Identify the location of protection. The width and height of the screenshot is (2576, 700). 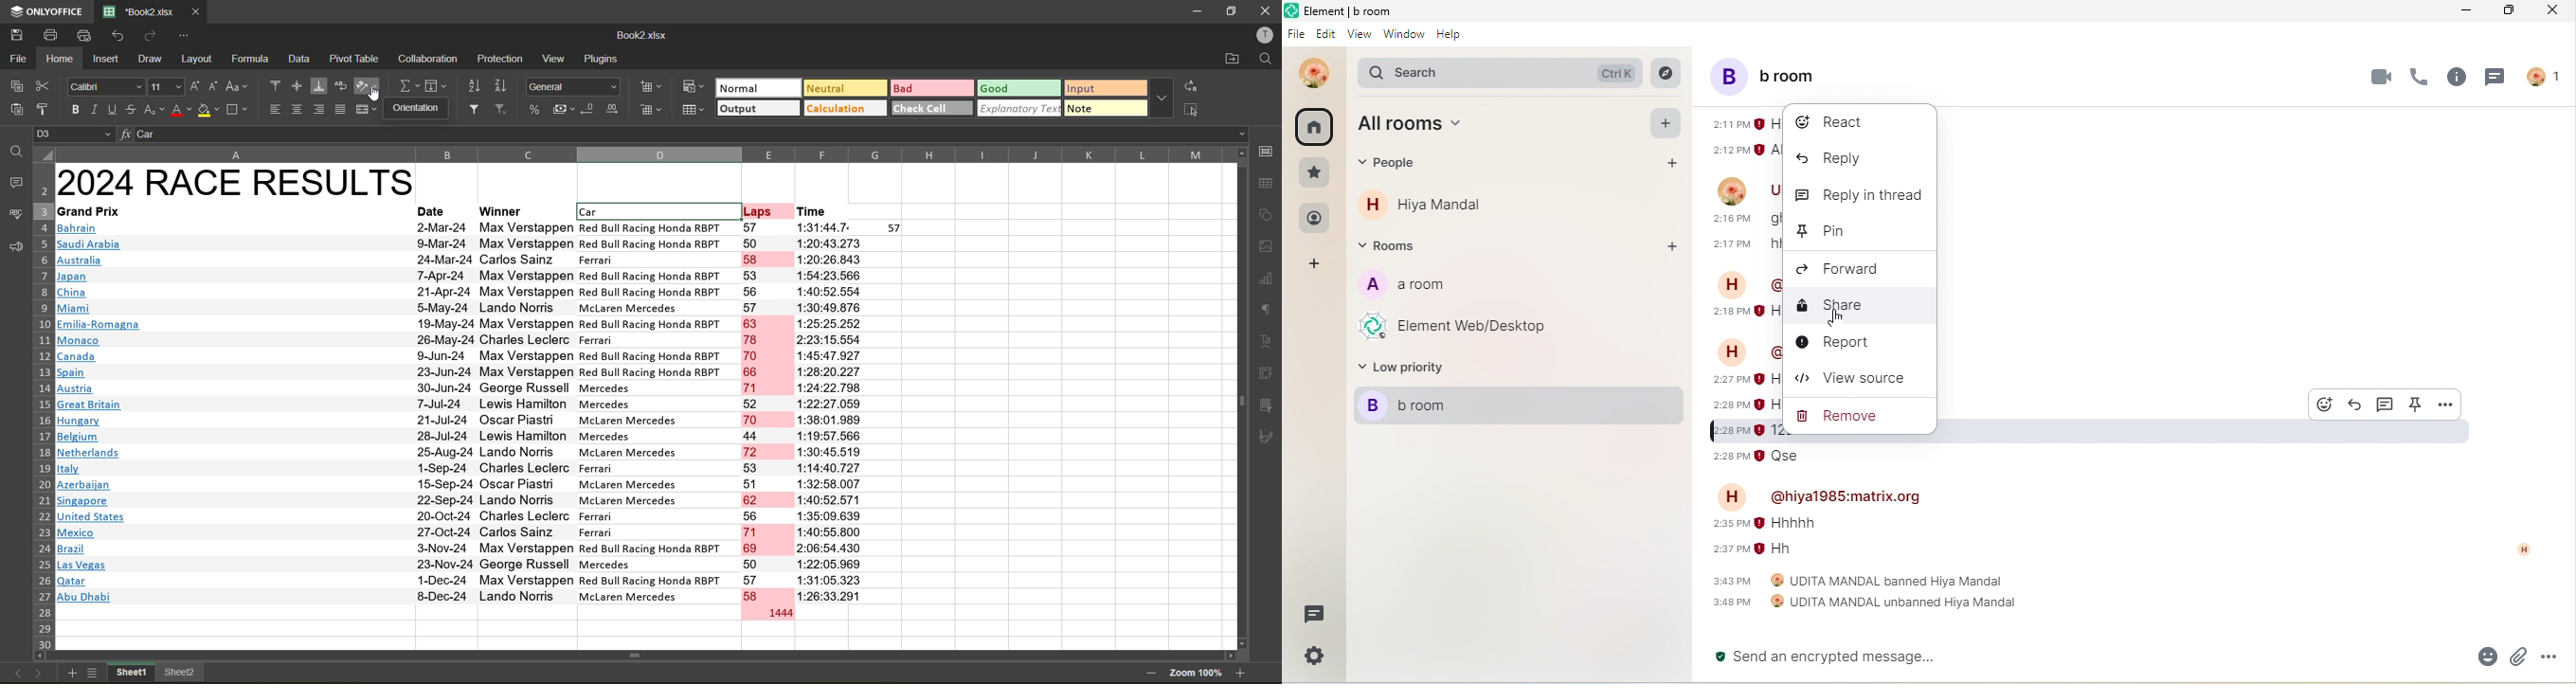
(504, 58).